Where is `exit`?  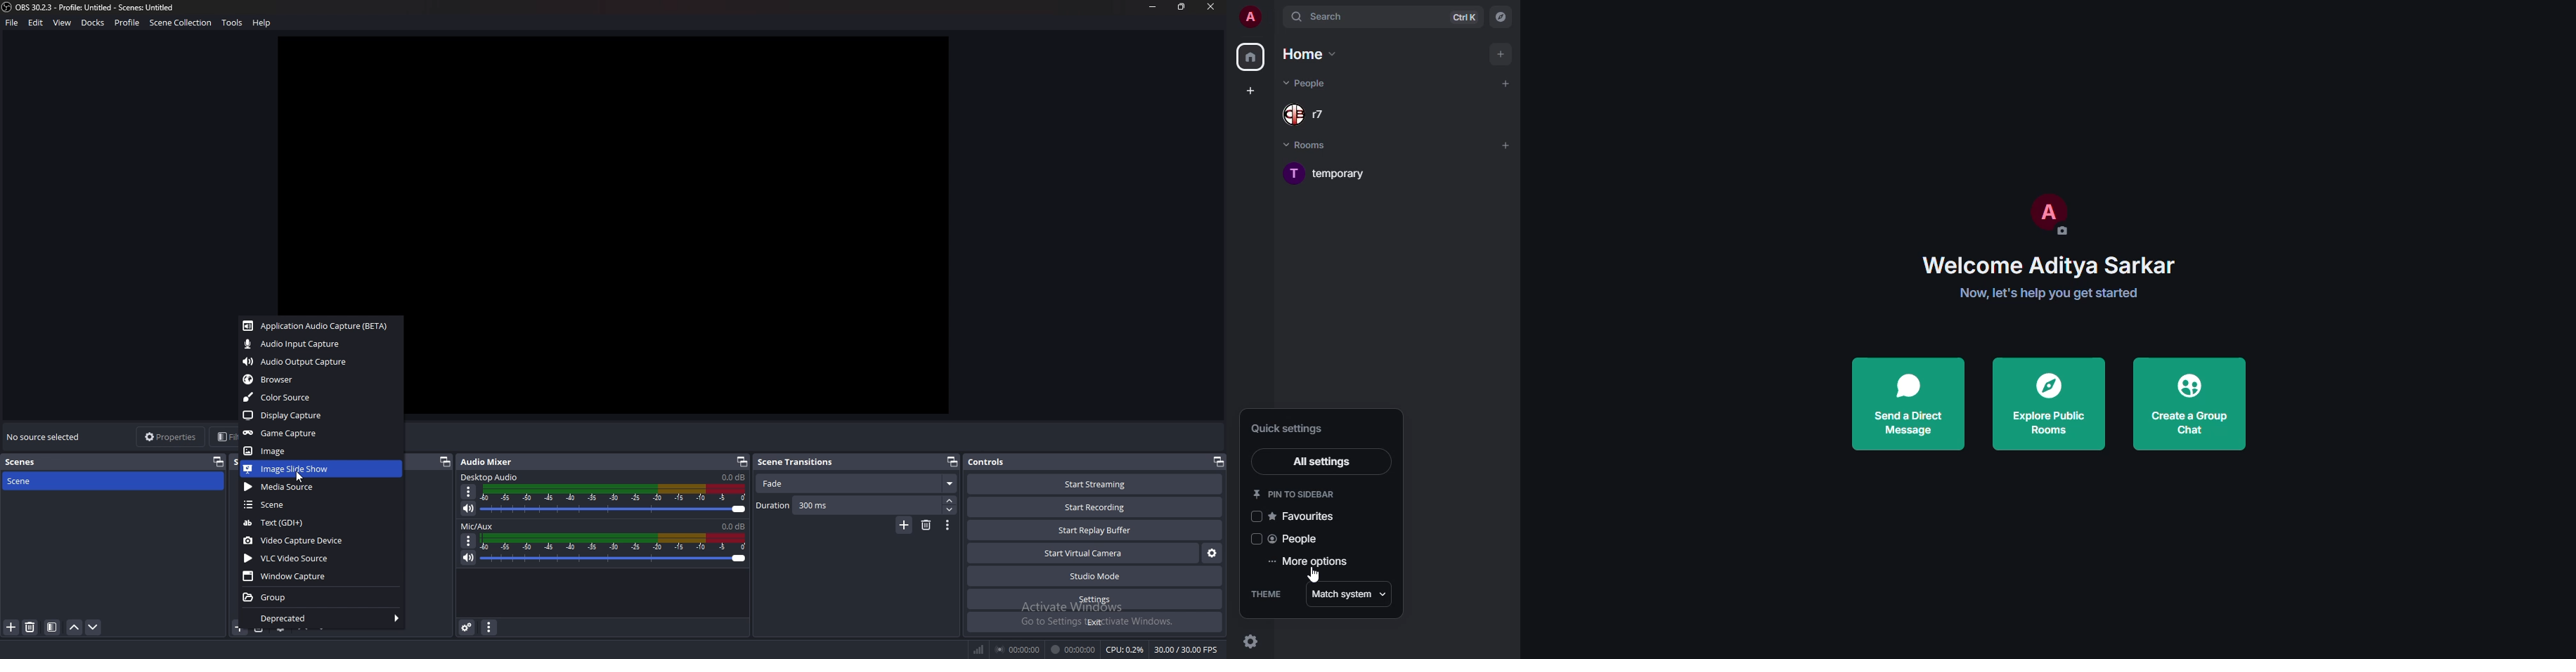 exit is located at coordinates (1094, 622).